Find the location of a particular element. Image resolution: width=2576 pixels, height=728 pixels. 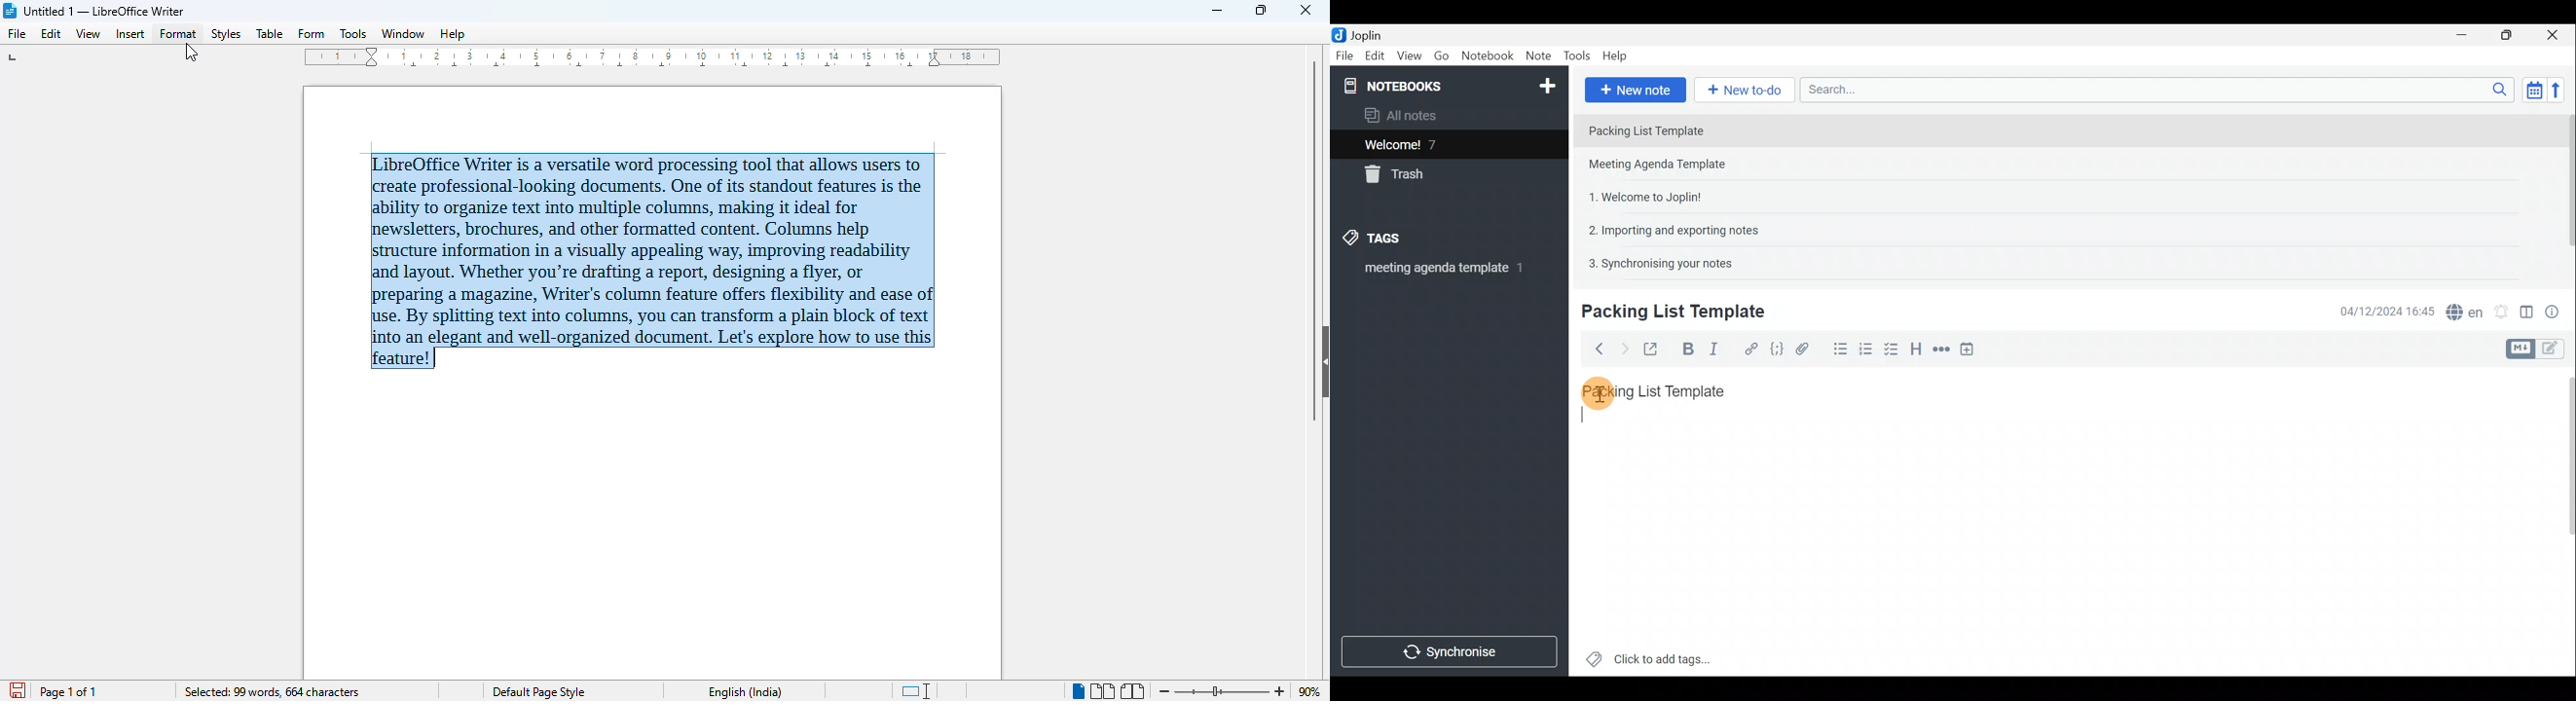

LibreOffice Writer is a versatile word processing tool that allows users to create professional-looking documents. One of its standout features is the ability to organize text into multiple columns, making it ideal for newsletters, brochures, and other formatted content. Columns help structure information in a visually appealing way, improving readability and layout. Whether you're drafting a report, designing a flyer, or preparing a magazine, Writer's column feature offers flexibility and ease of use. By splitting text into columns, you can transform a plain block of text into an elegant and well-organized document. Let's explore how to use this feature! (Select text) is located at coordinates (653, 261).